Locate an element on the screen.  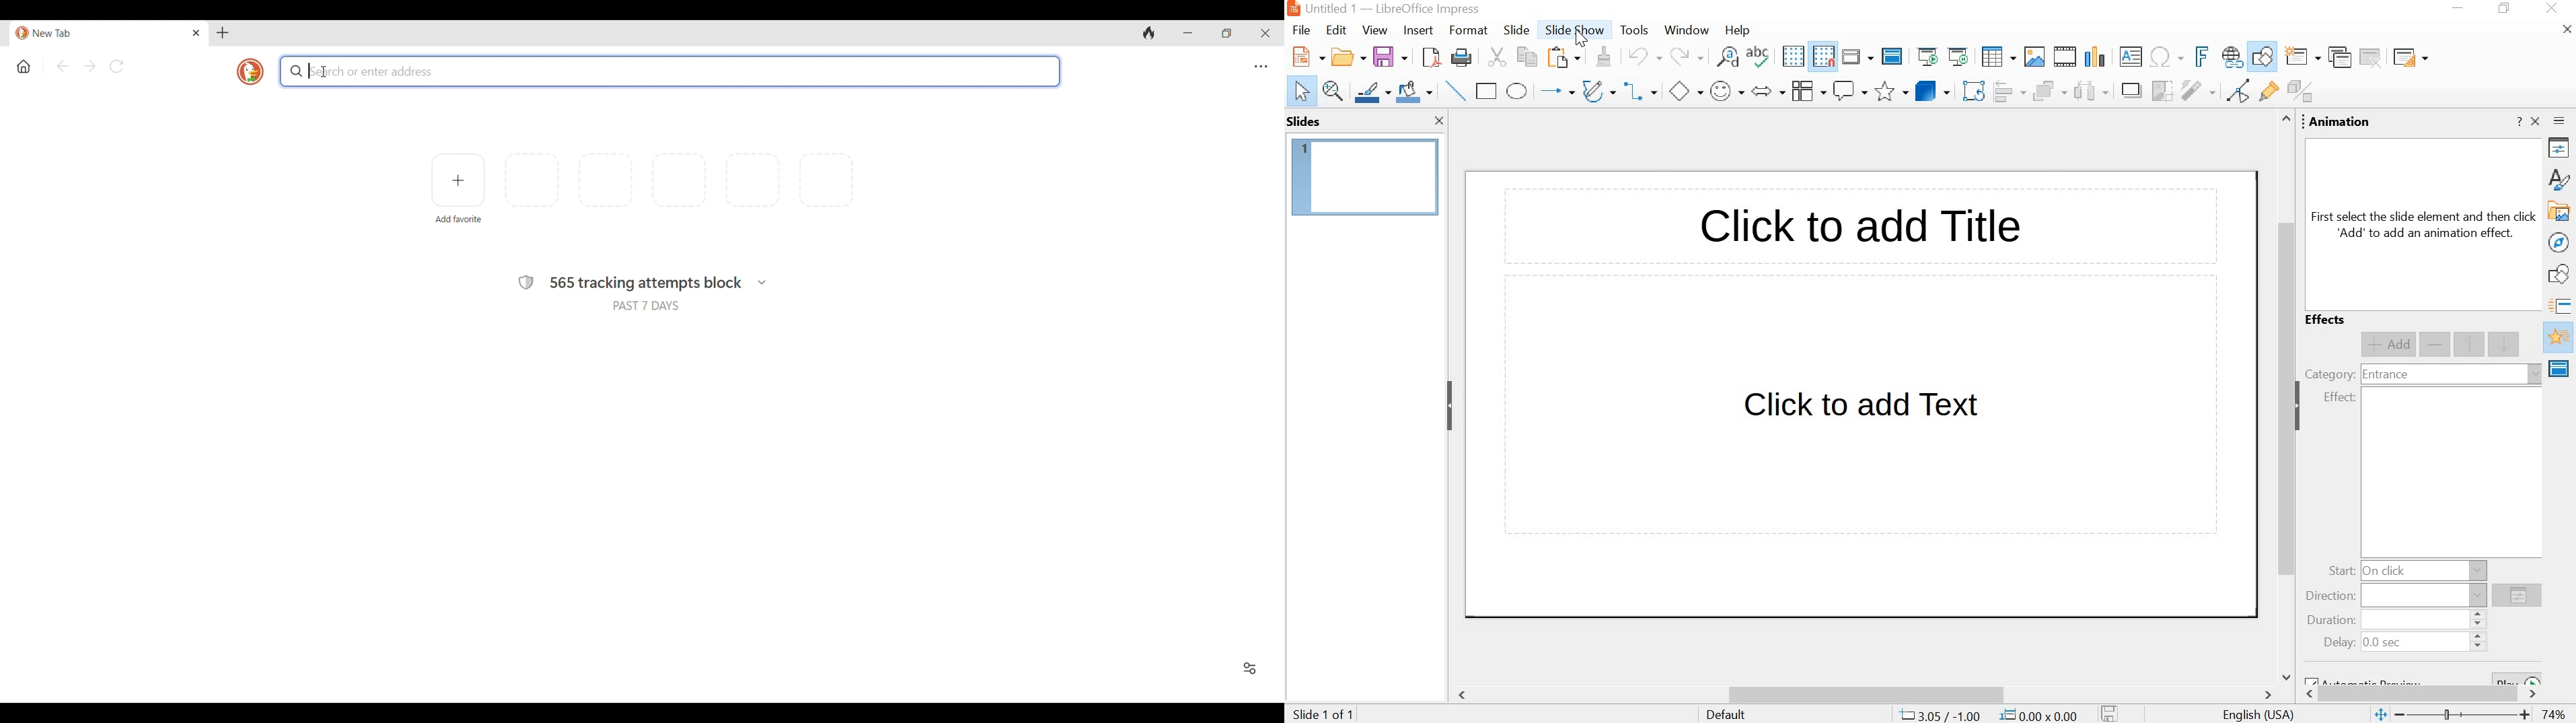
callout shapes is located at coordinates (1850, 92).